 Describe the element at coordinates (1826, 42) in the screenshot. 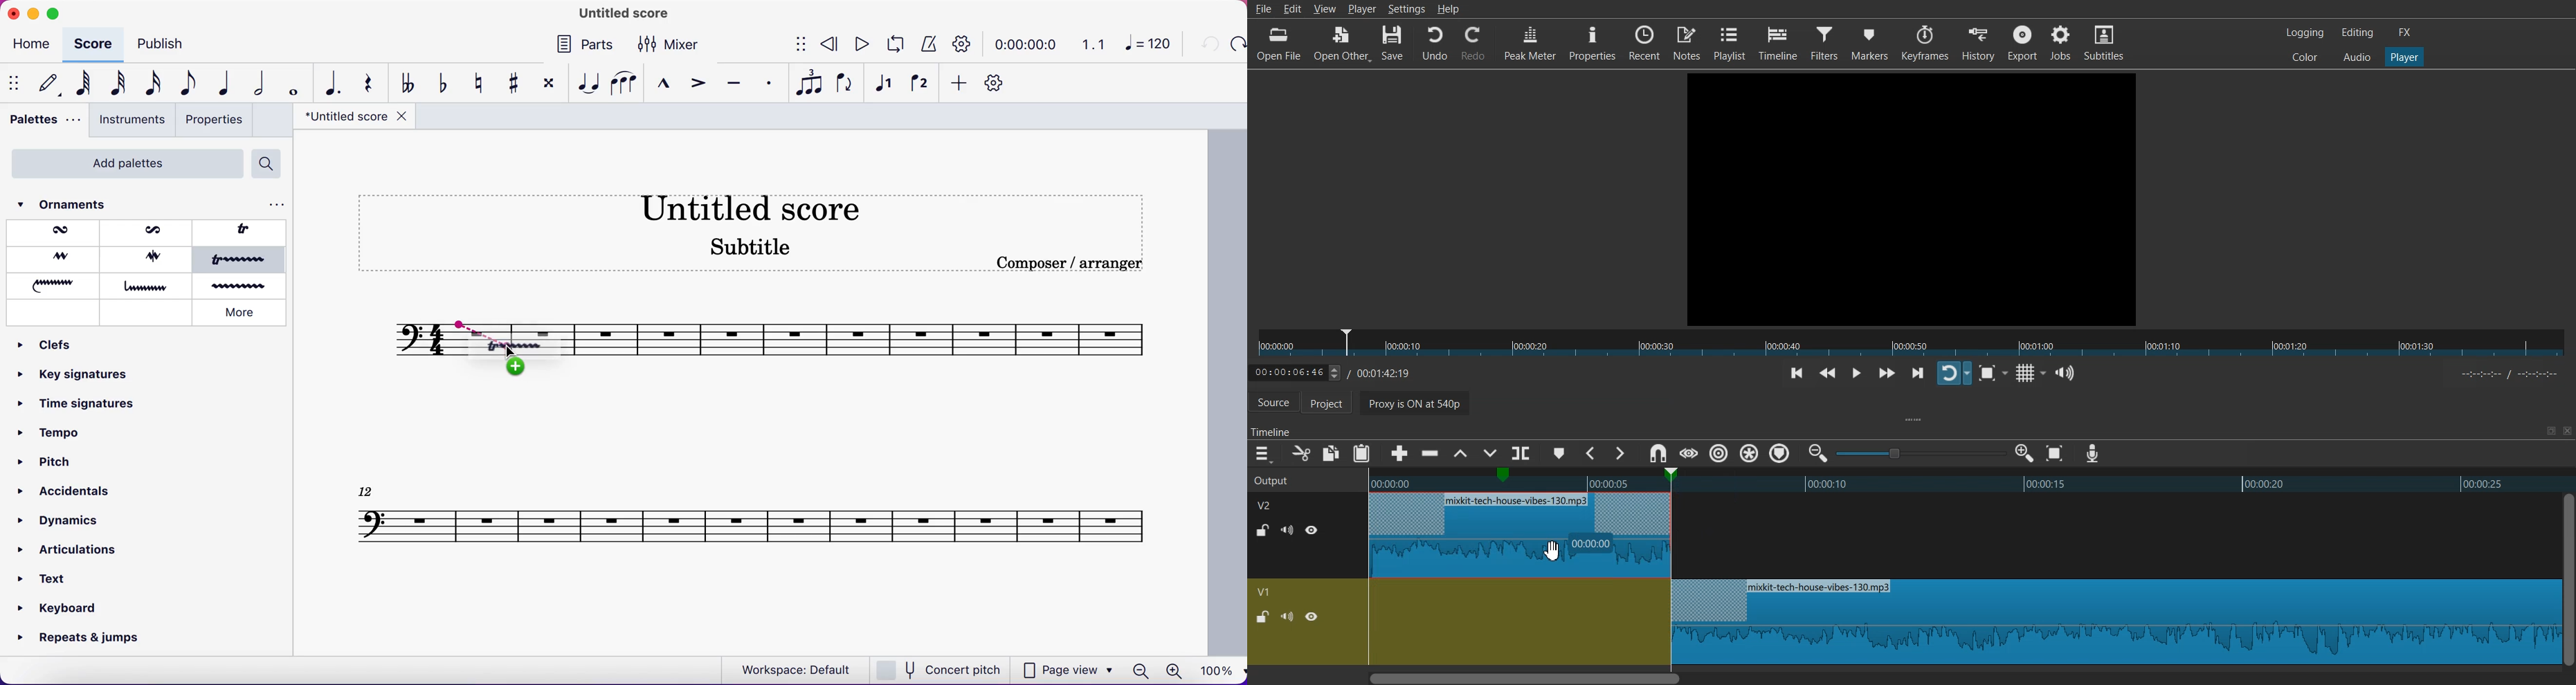

I see `Filters` at that location.